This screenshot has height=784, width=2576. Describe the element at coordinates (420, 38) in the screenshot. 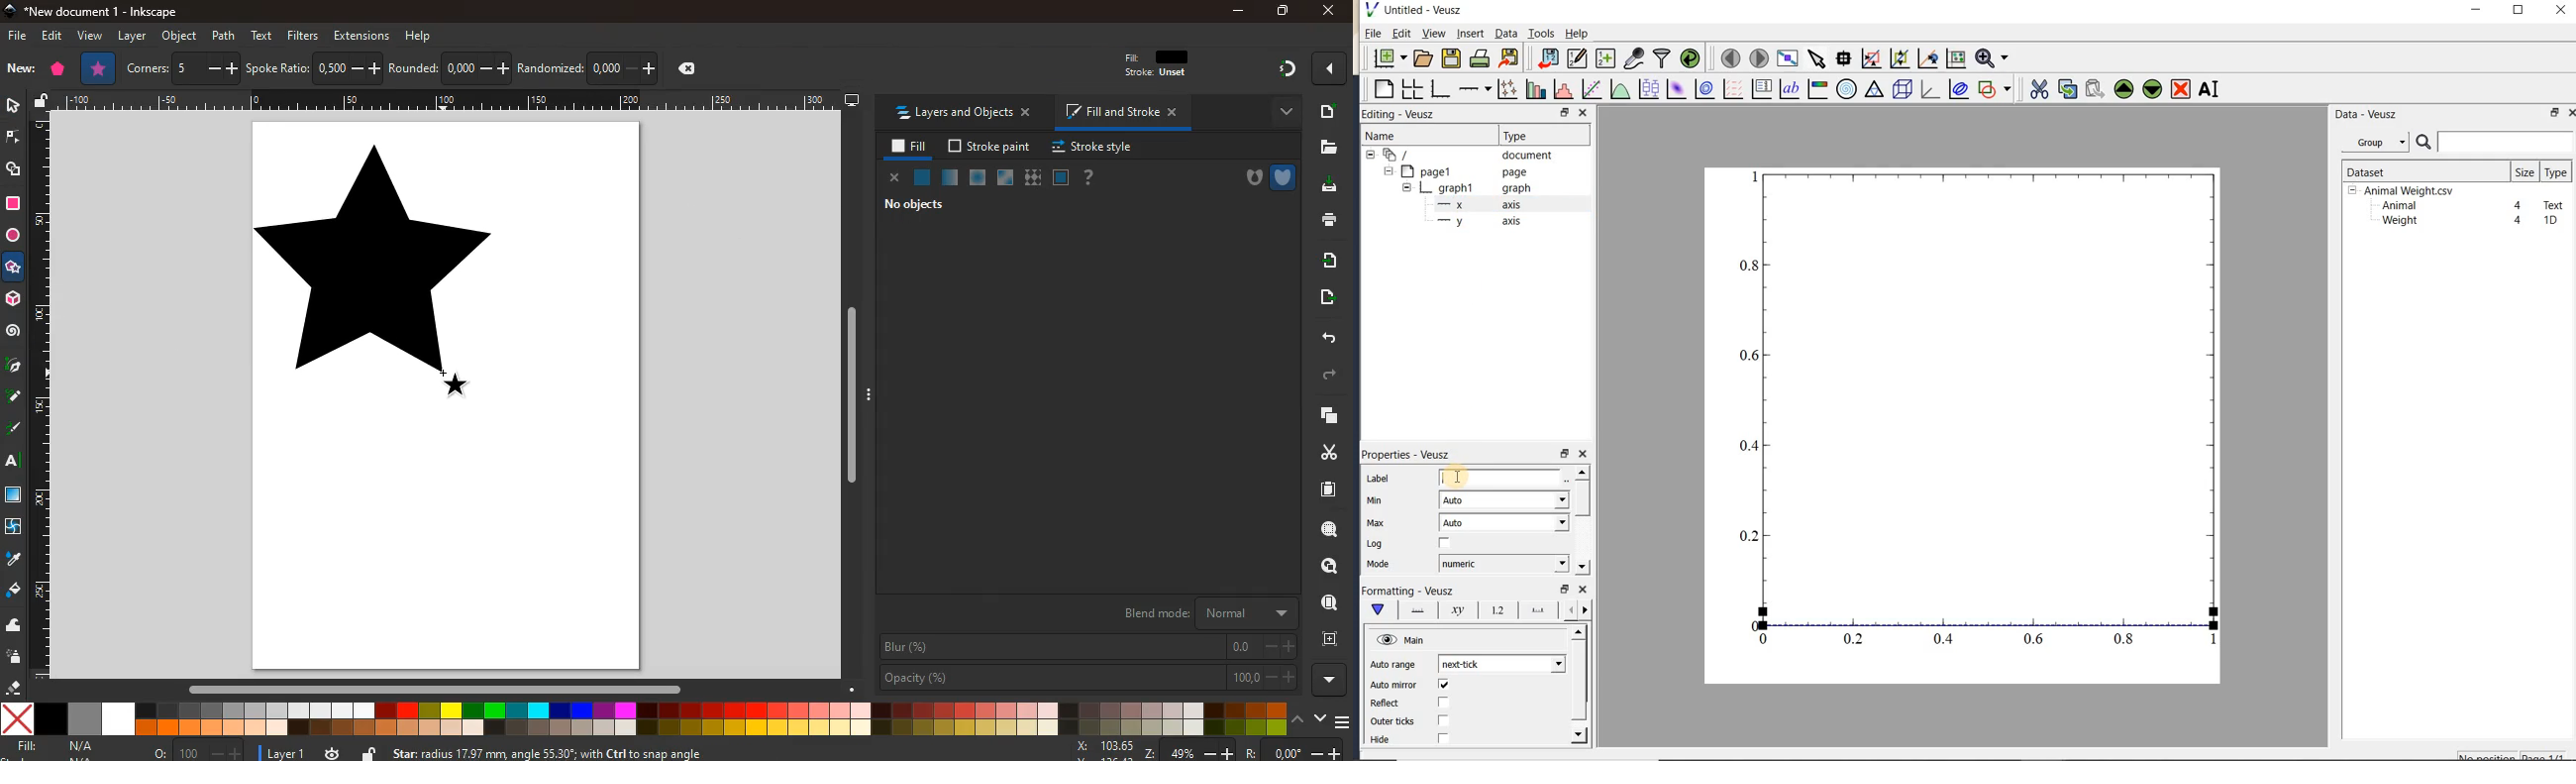

I see `help` at that location.